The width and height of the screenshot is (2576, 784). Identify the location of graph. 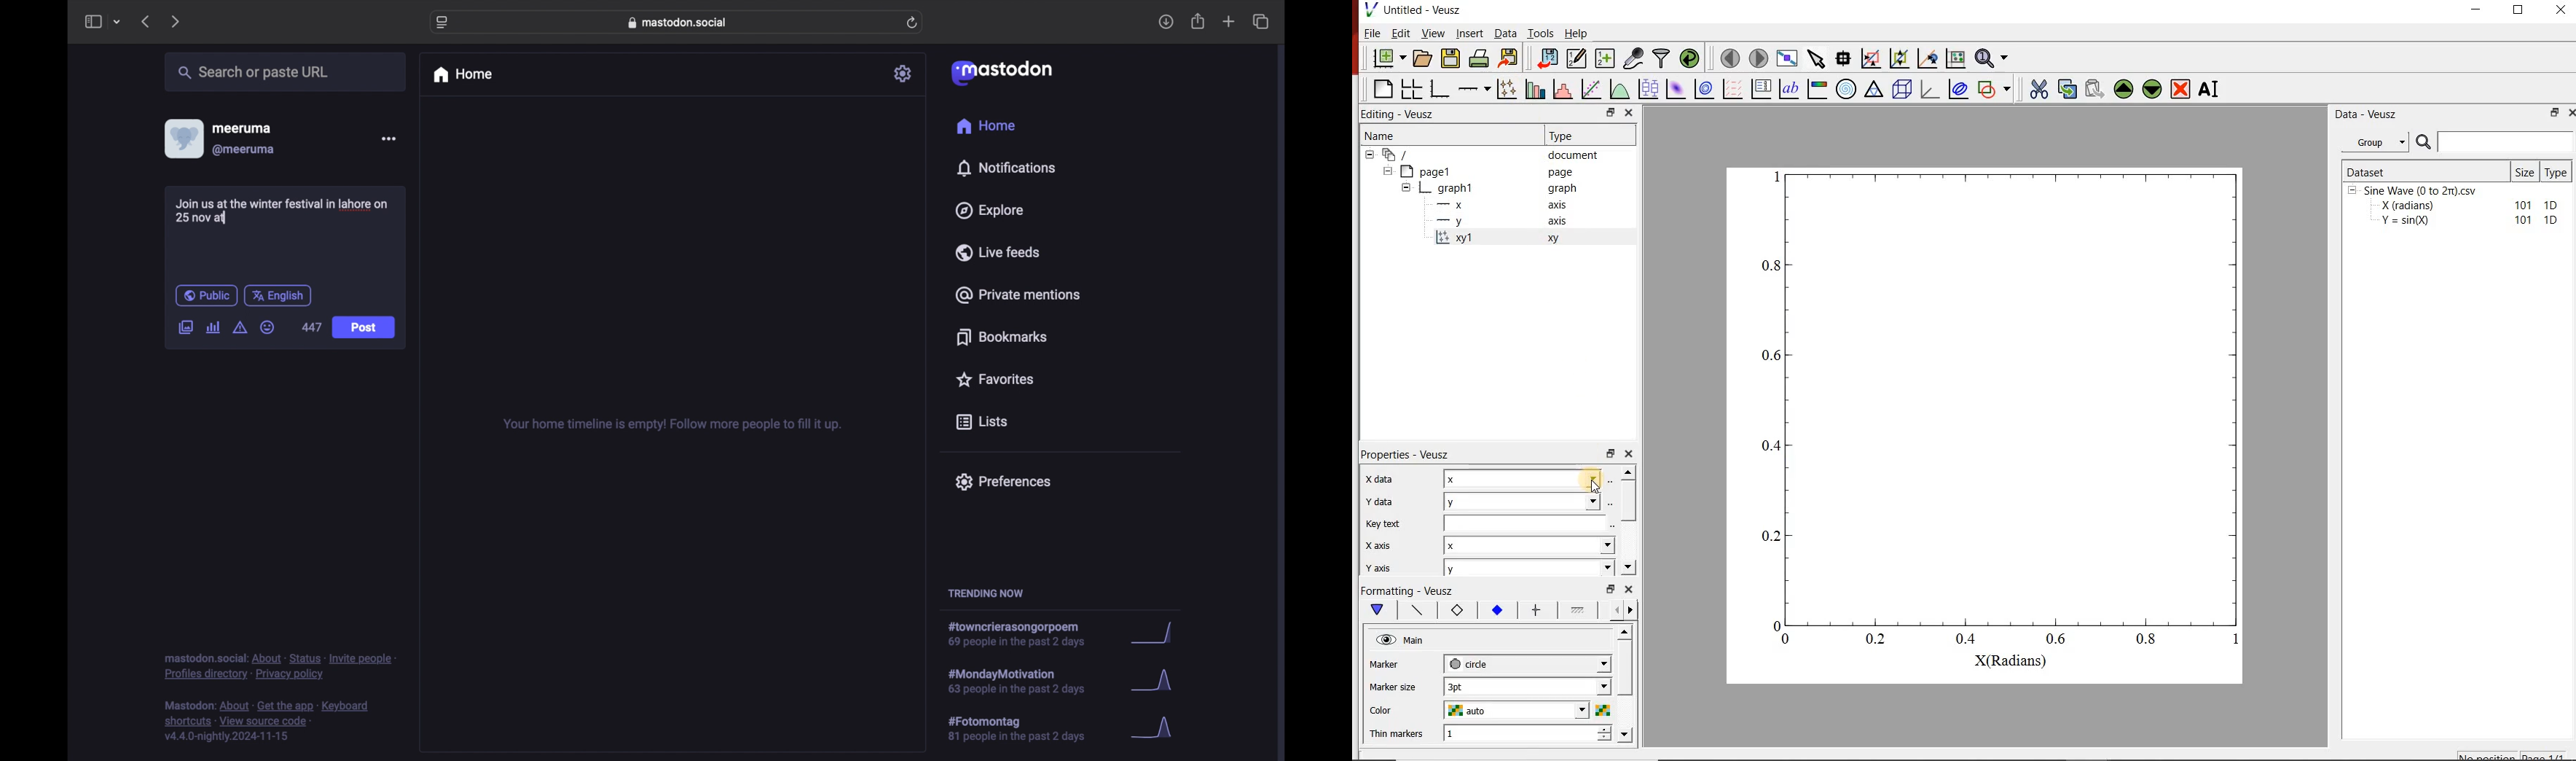
(1156, 729).